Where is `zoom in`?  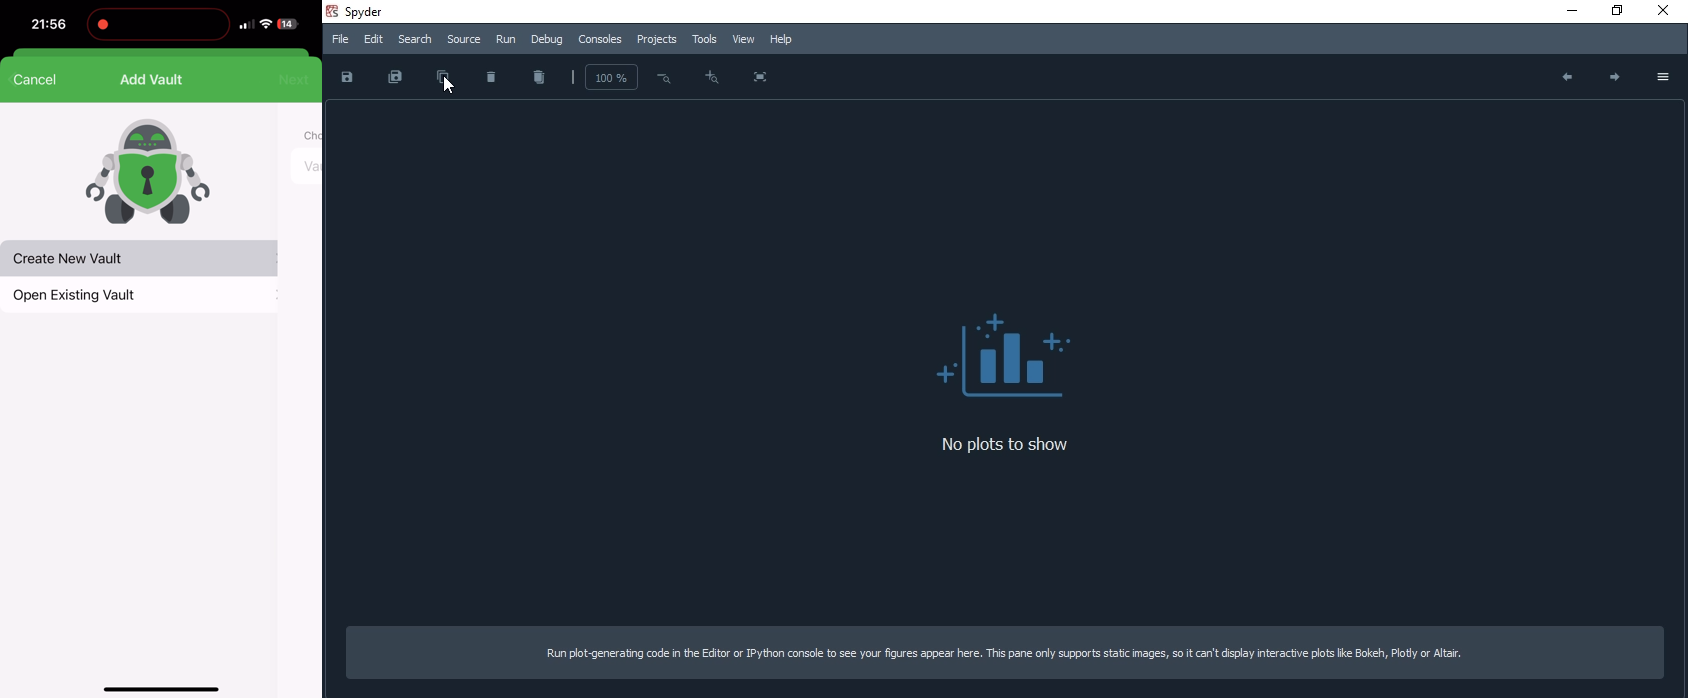
zoom in is located at coordinates (710, 77).